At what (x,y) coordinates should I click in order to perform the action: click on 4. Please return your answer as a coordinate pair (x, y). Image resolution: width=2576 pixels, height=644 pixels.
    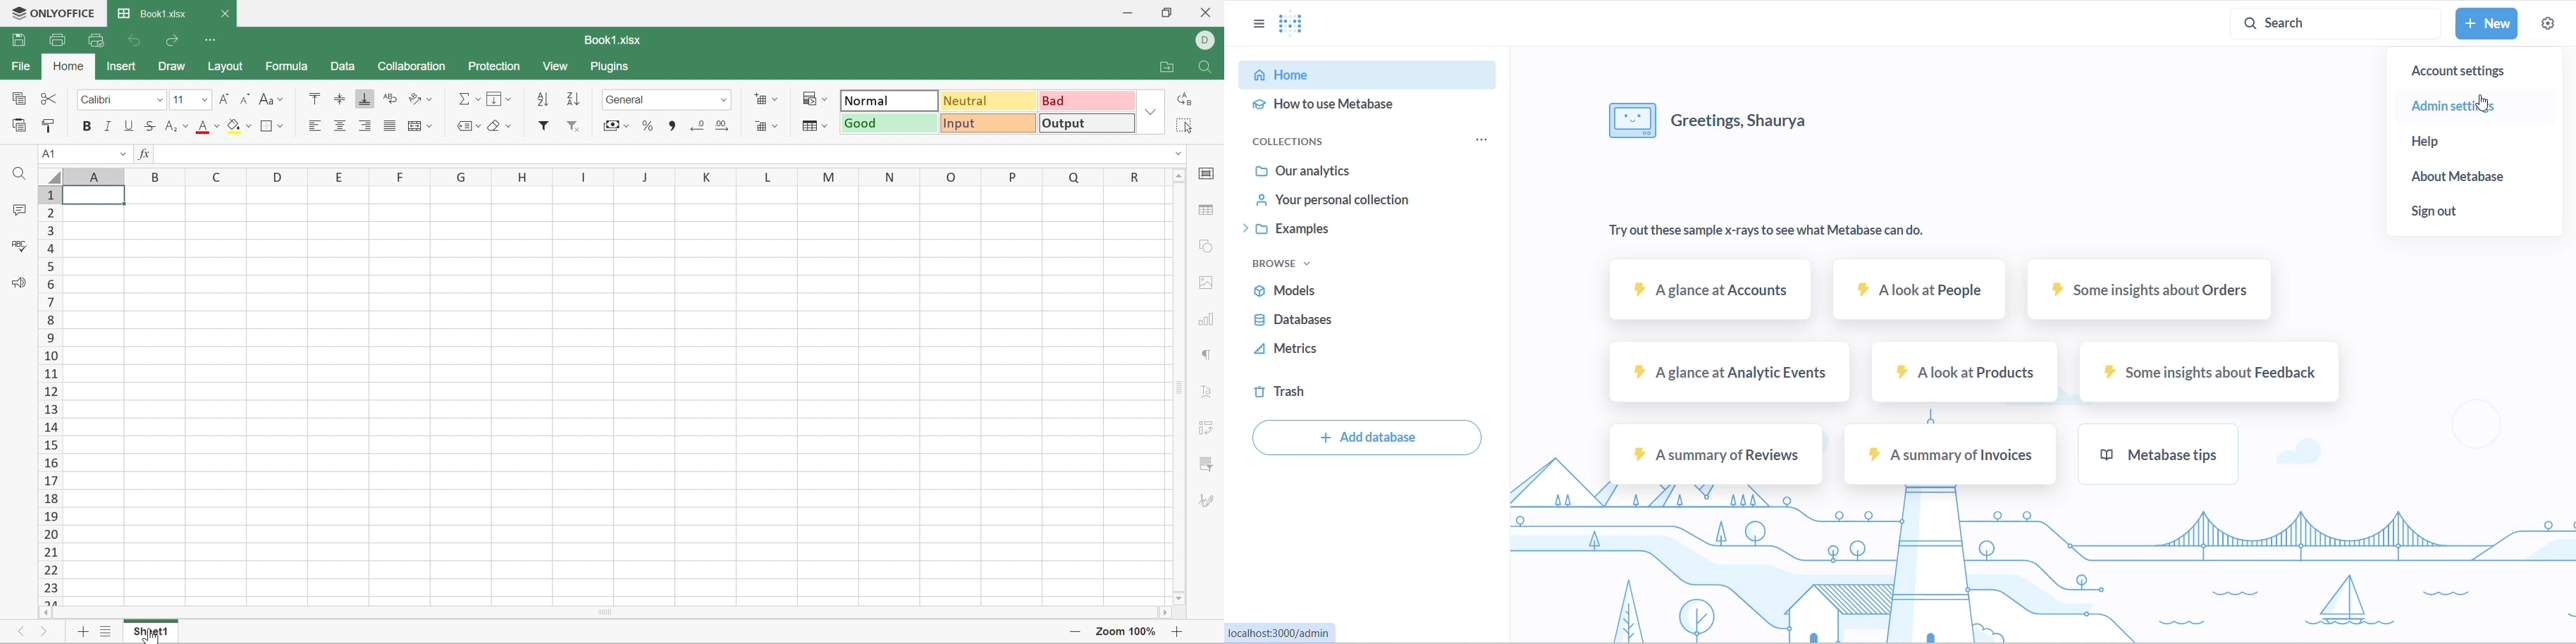
    Looking at the image, I should click on (51, 248).